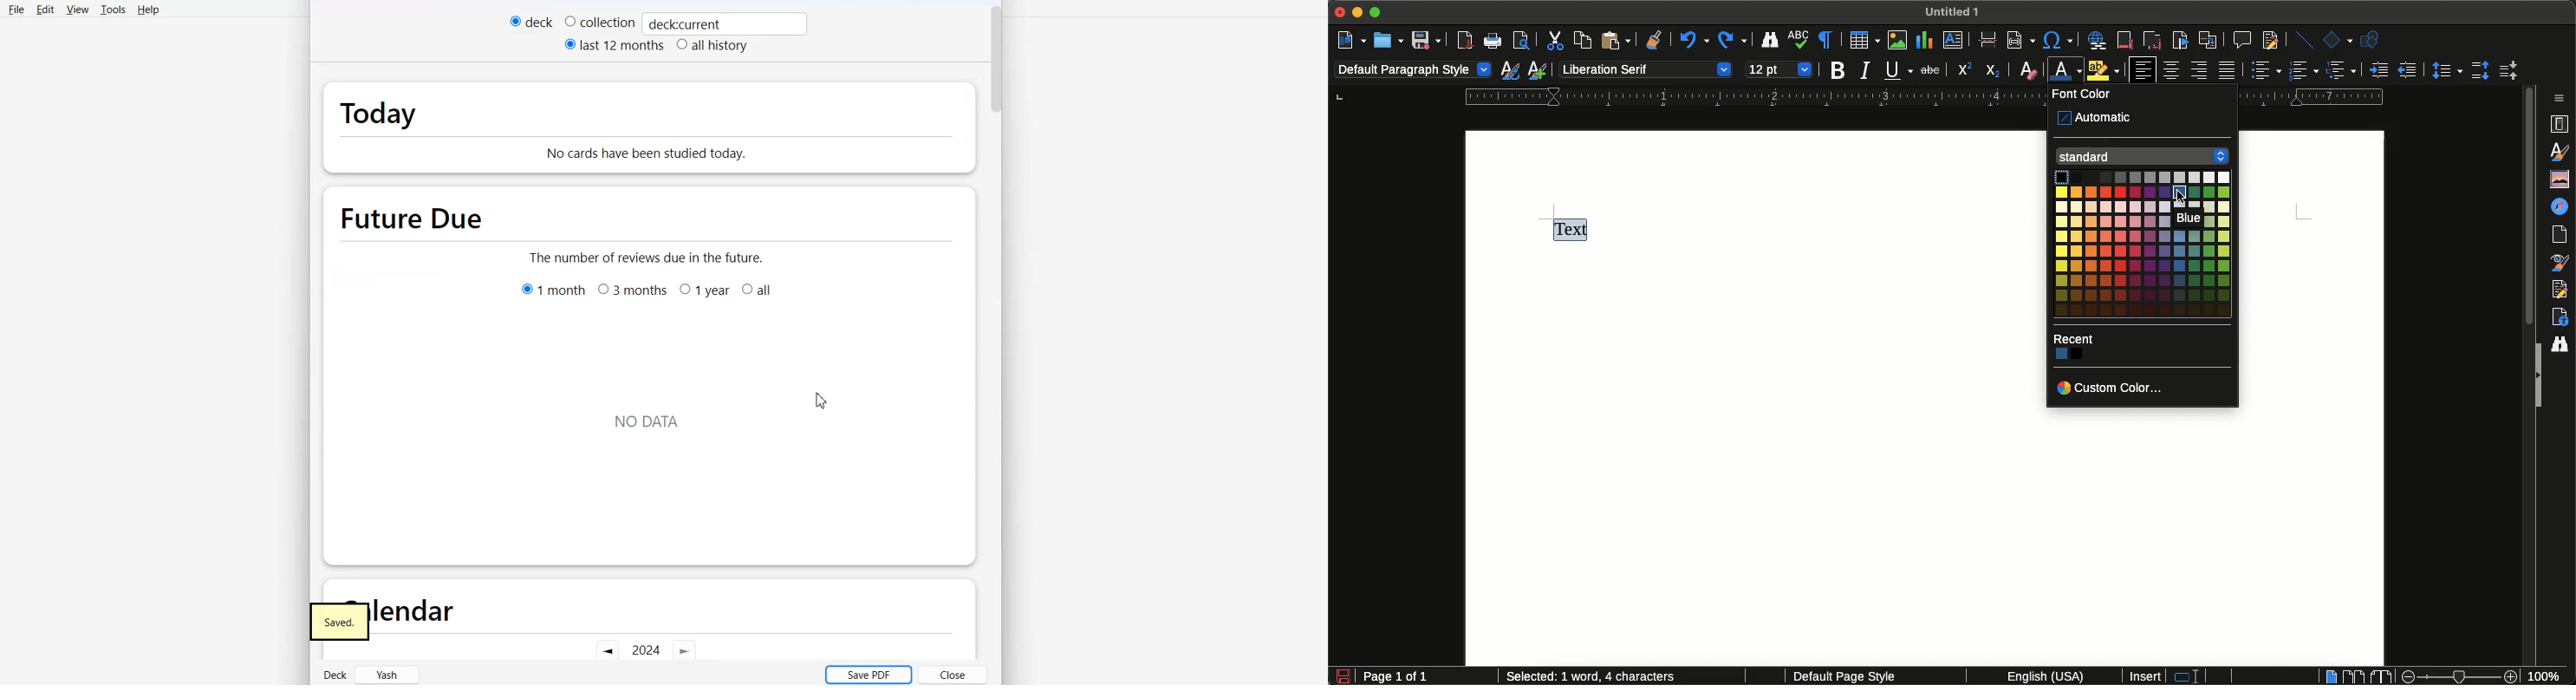 Image resolution: width=2576 pixels, height=700 pixels. Describe the element at coordinates (2146, 676) in the screenshot. I see `Insert` at that location.